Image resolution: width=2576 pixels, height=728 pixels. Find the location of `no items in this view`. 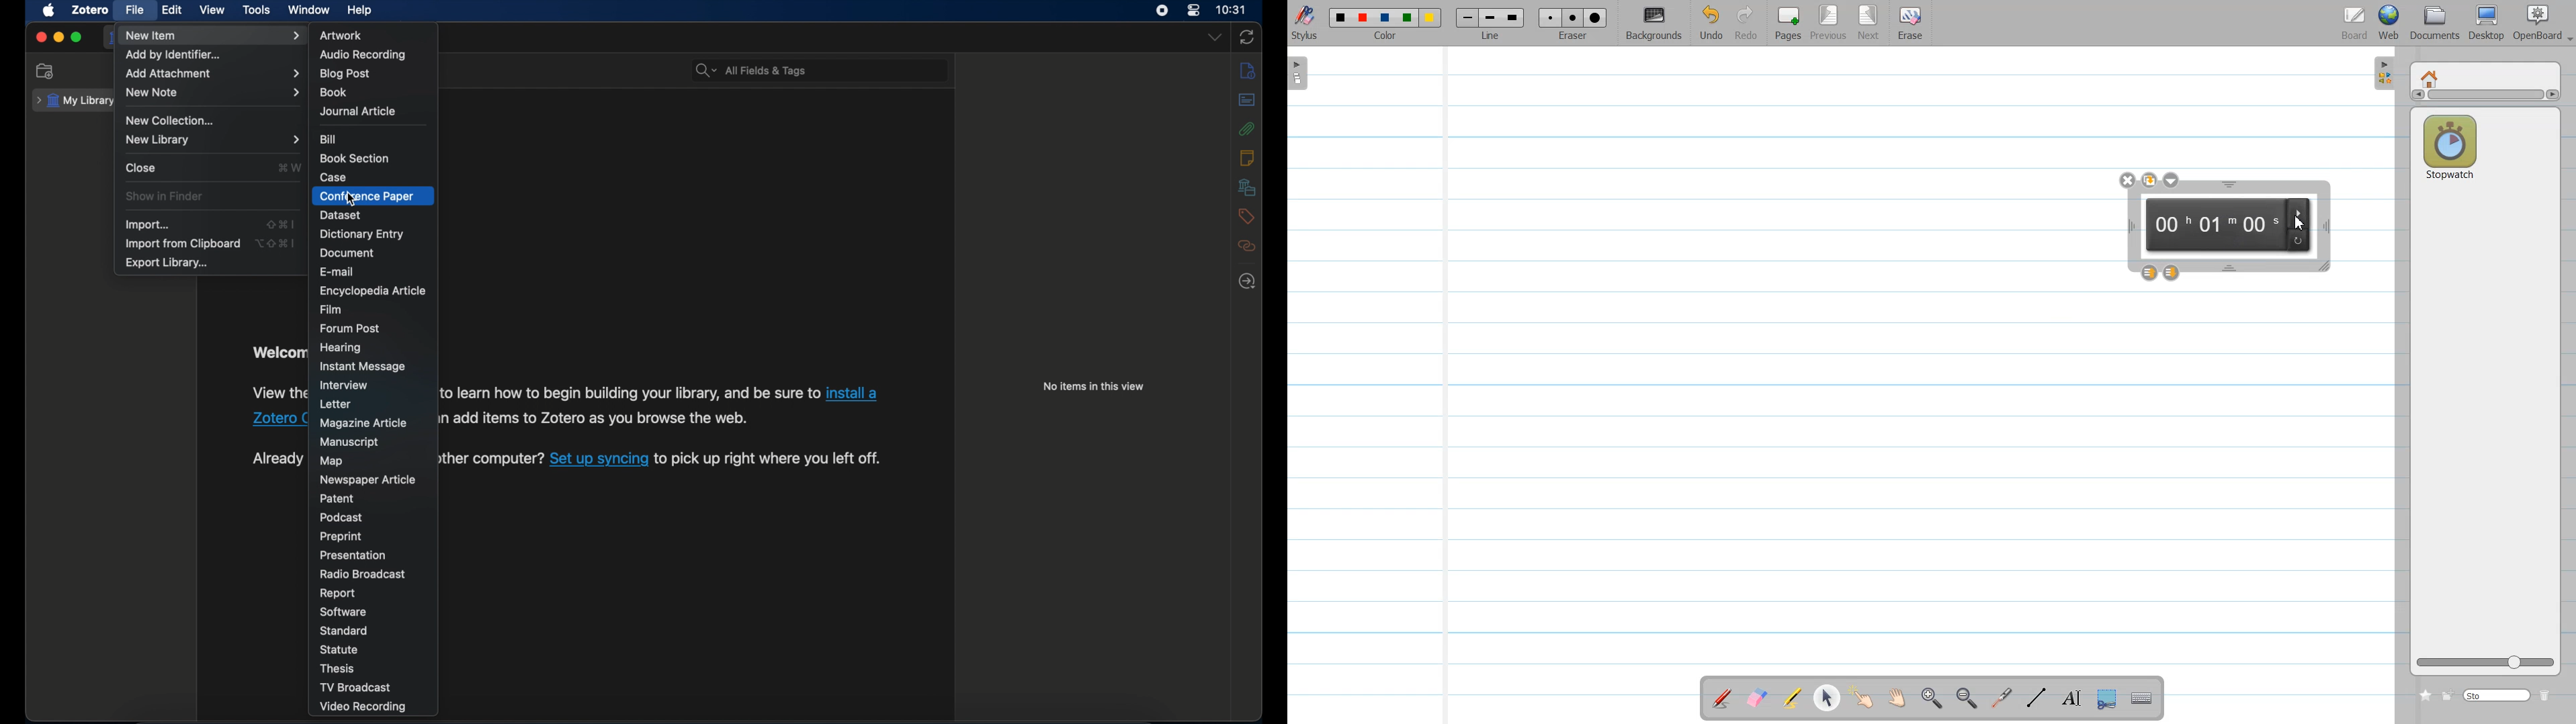

no items in this view is located at coordinates (1093, 387).